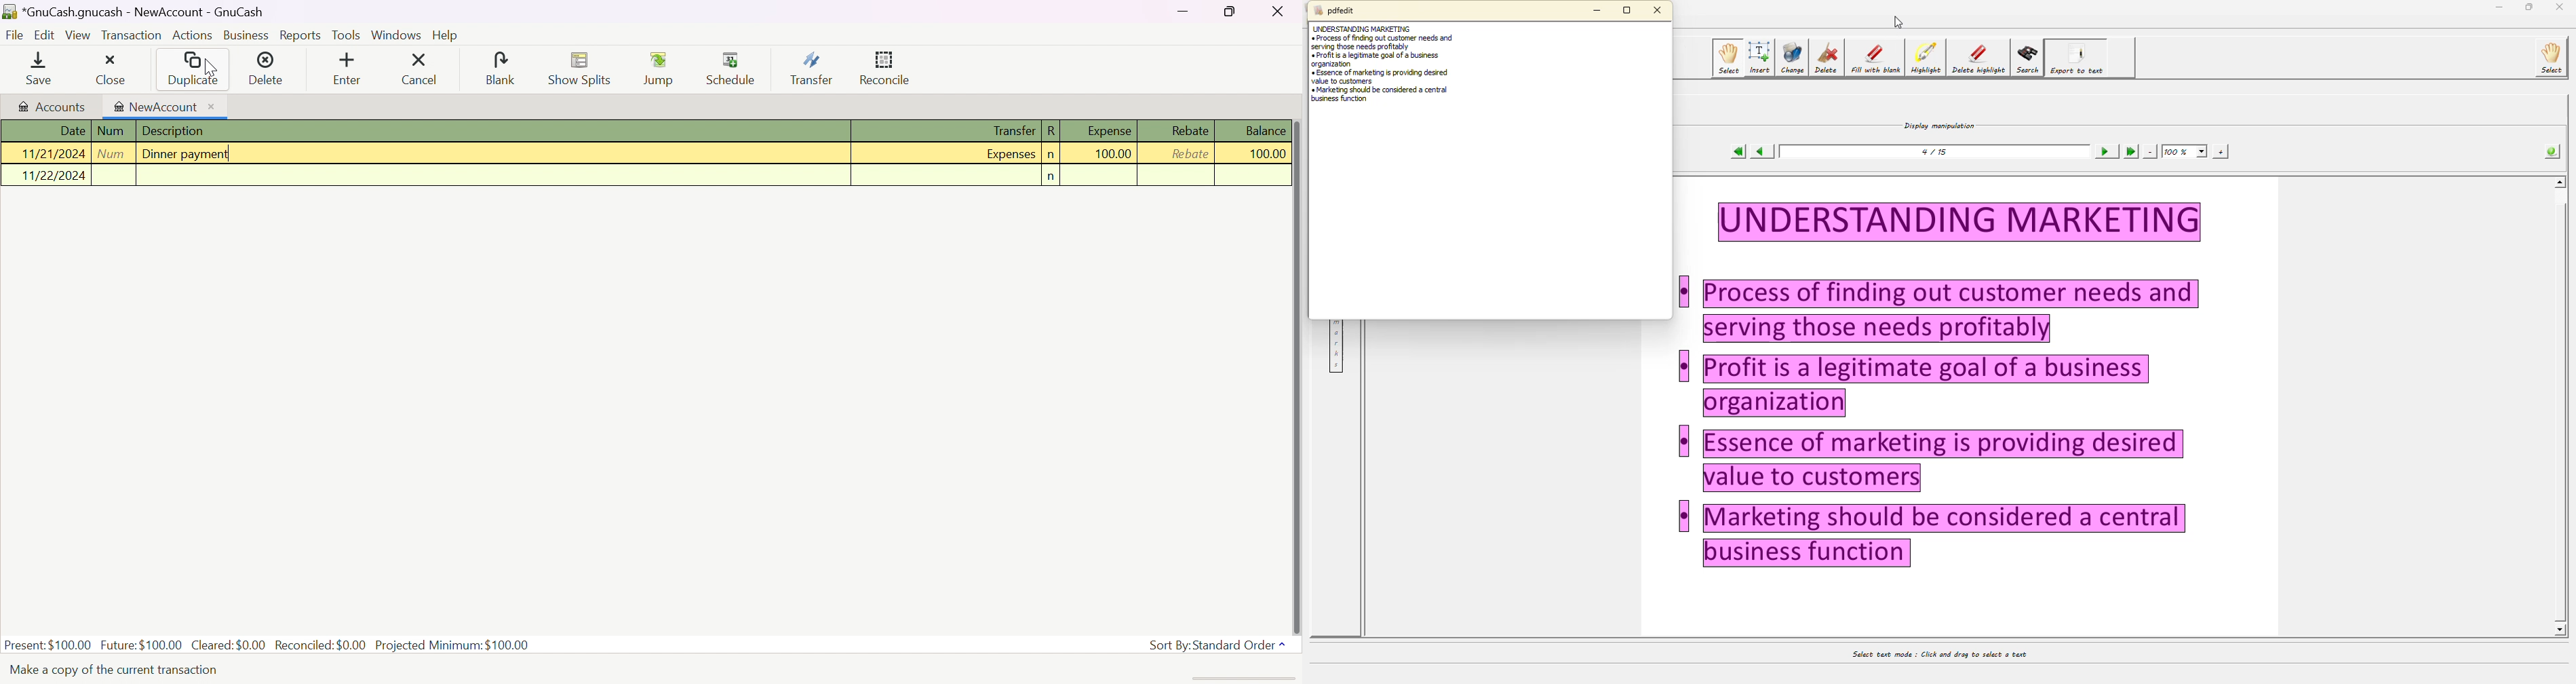  What do you see at coordinates (1049, 156) in the screenshot?
I see `n` at bounding box center [1049, 156].